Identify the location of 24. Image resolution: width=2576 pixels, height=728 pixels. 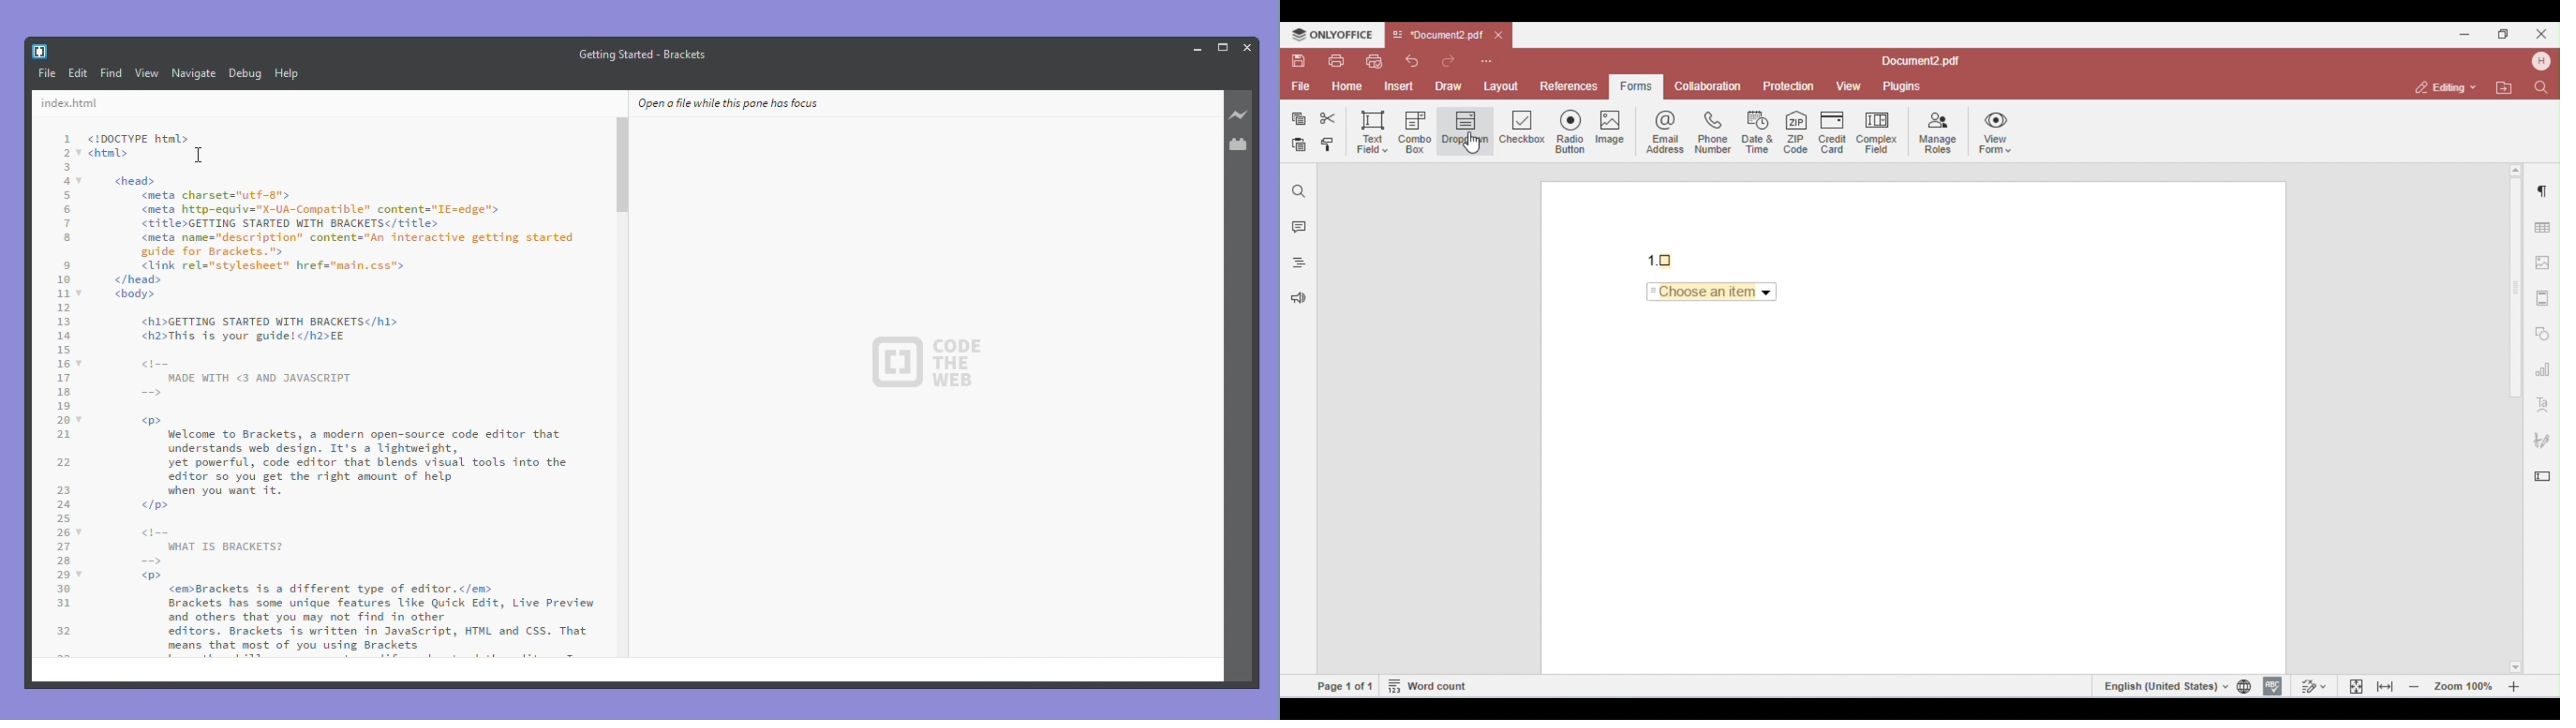
(63, 505).